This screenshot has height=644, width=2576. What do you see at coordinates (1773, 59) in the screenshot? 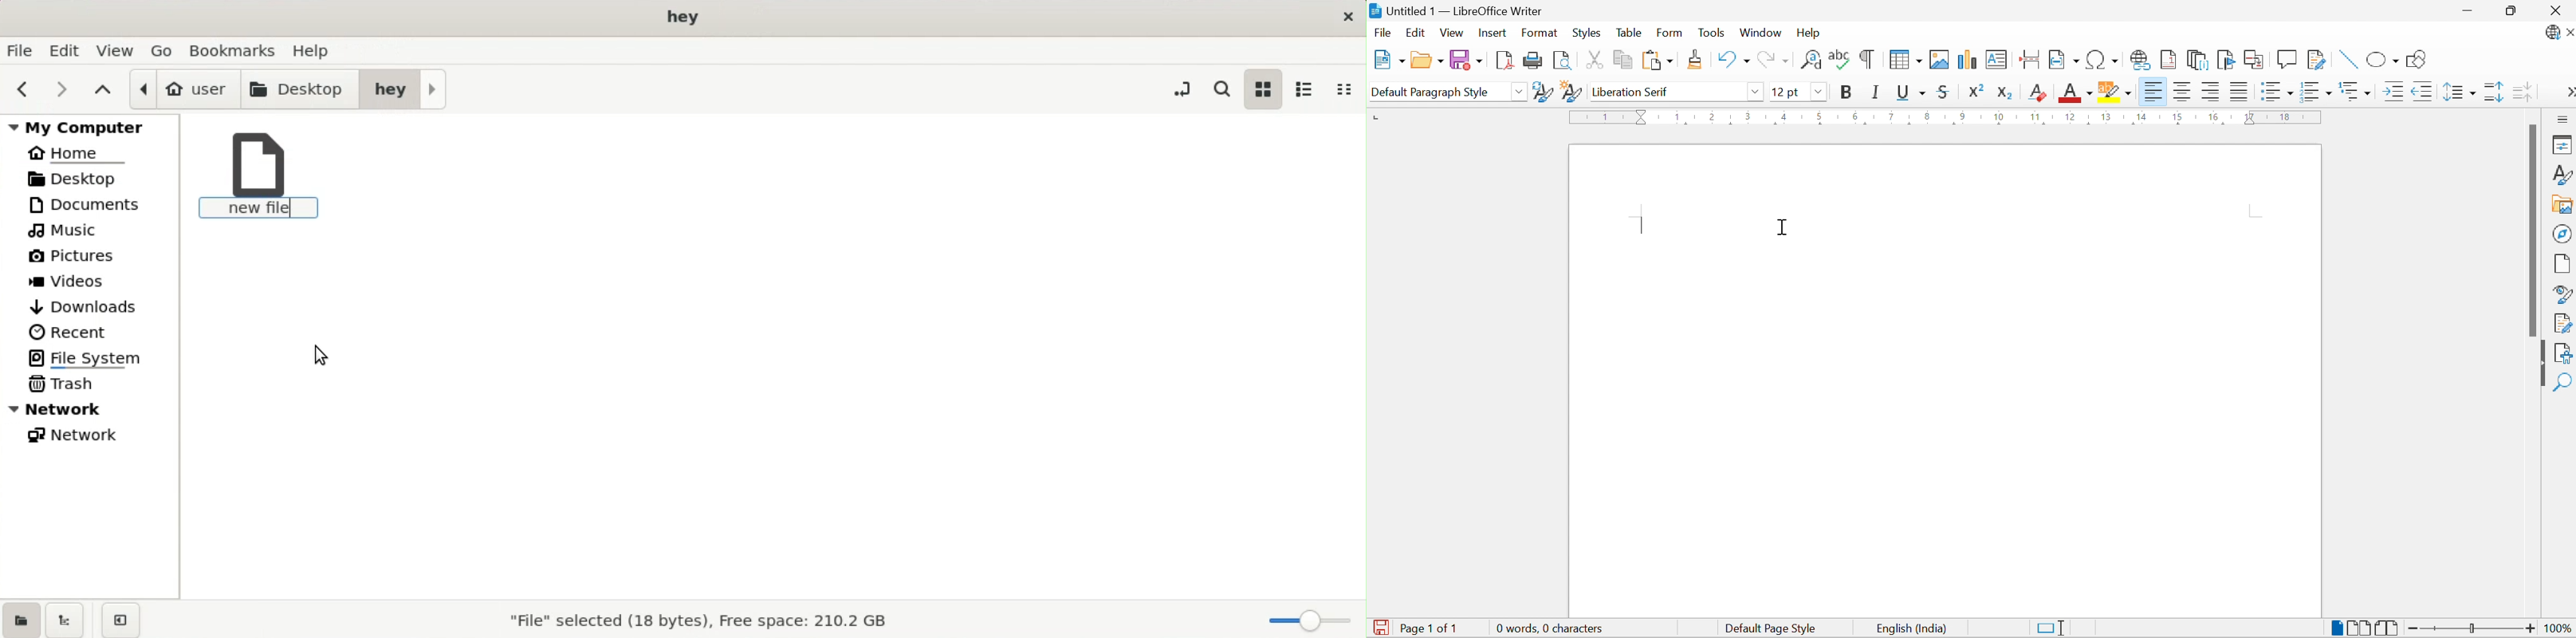
I see `Redo` at bounding box center [1773, 59].